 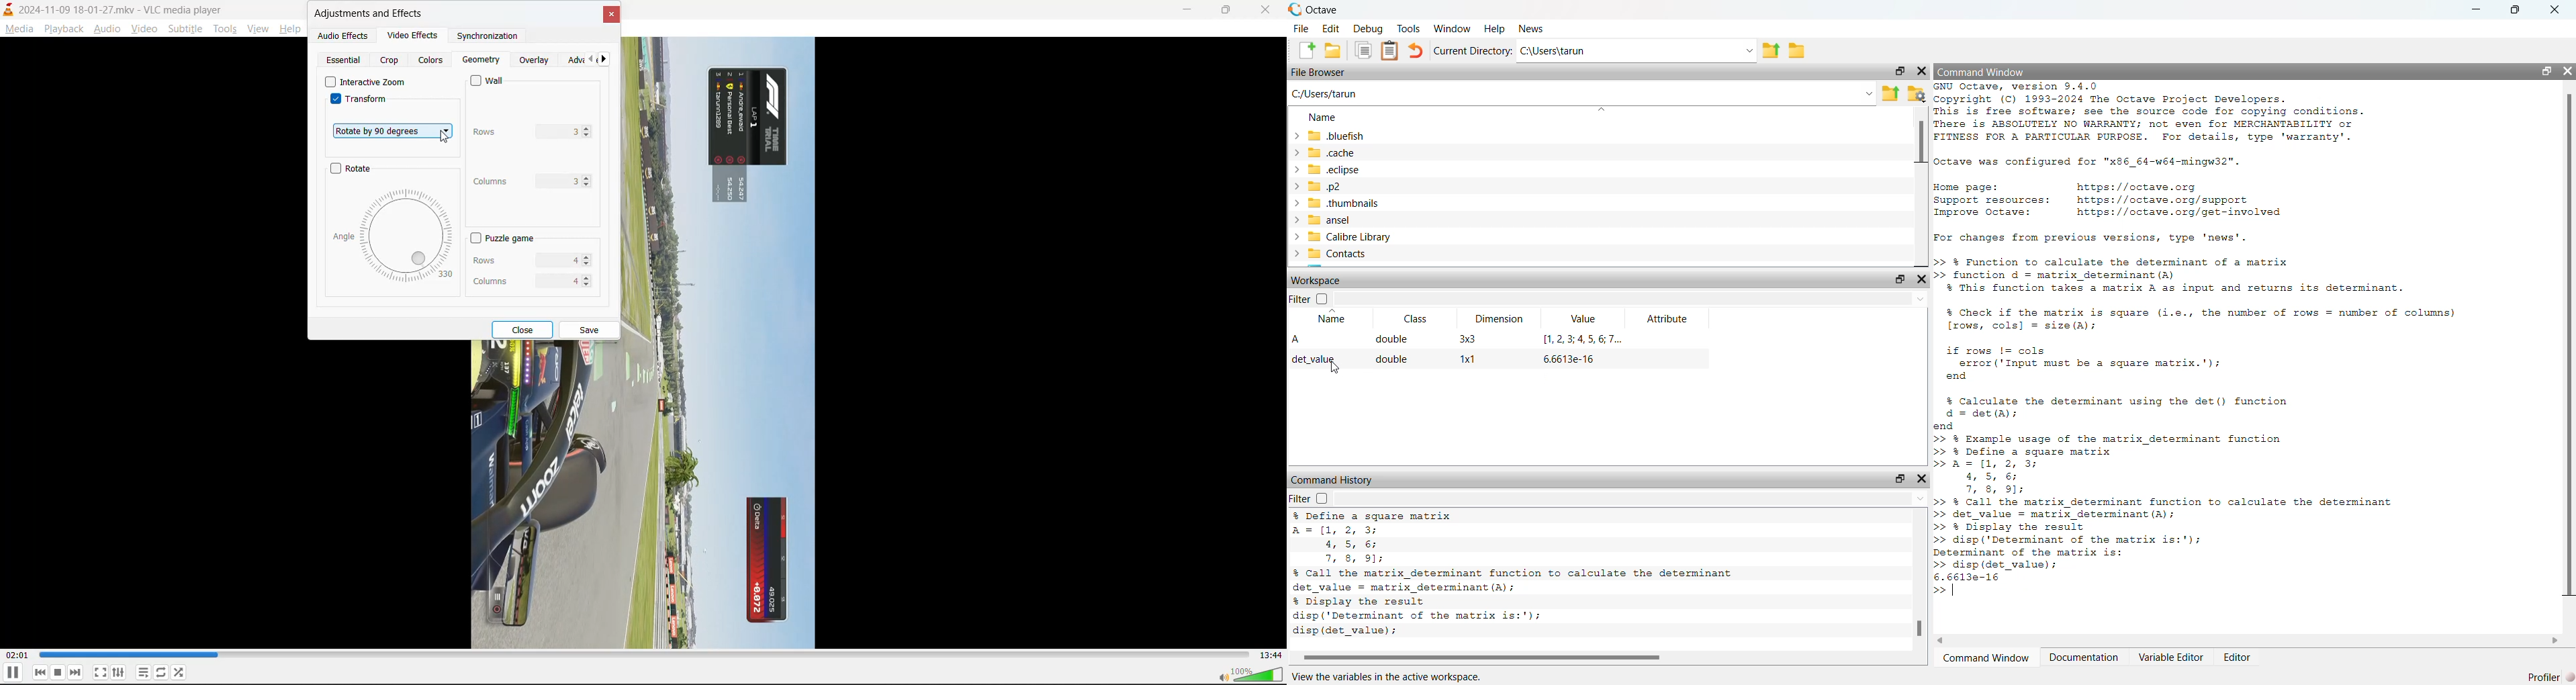 What do you see at coordinates (515, 131) in the screenshot?
I see `rows` at bounding box center [515, 131].